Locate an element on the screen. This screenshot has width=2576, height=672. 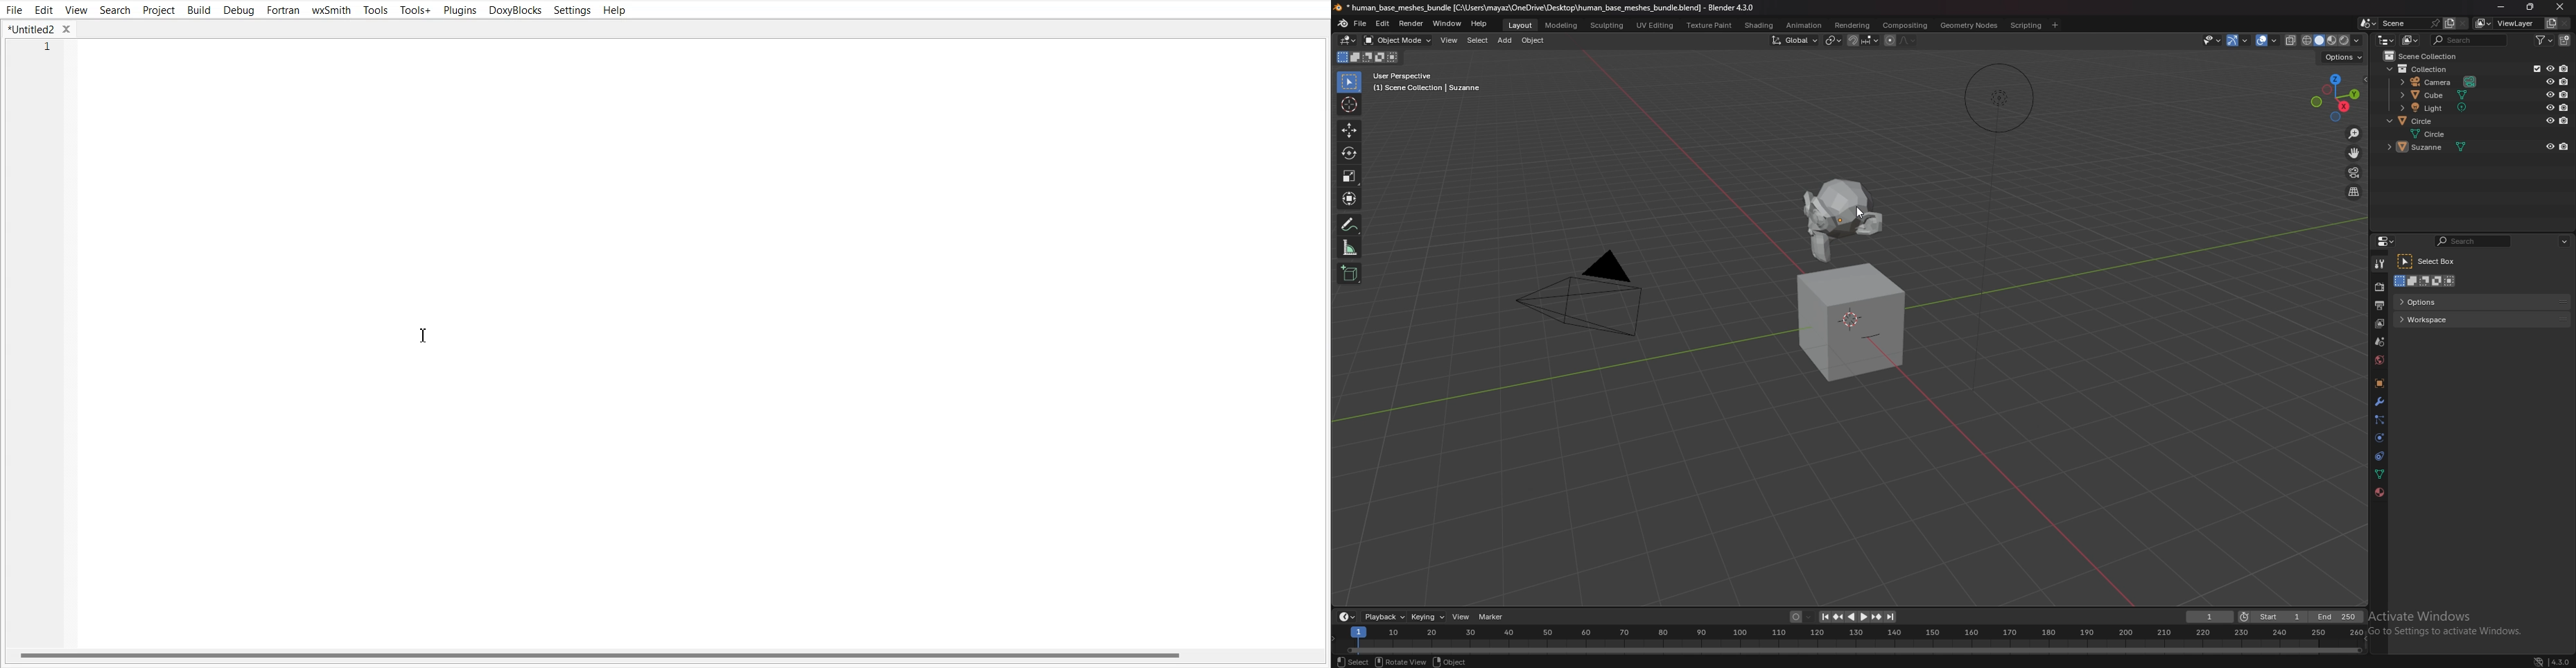
Settings is located at coordinates (572, 10).